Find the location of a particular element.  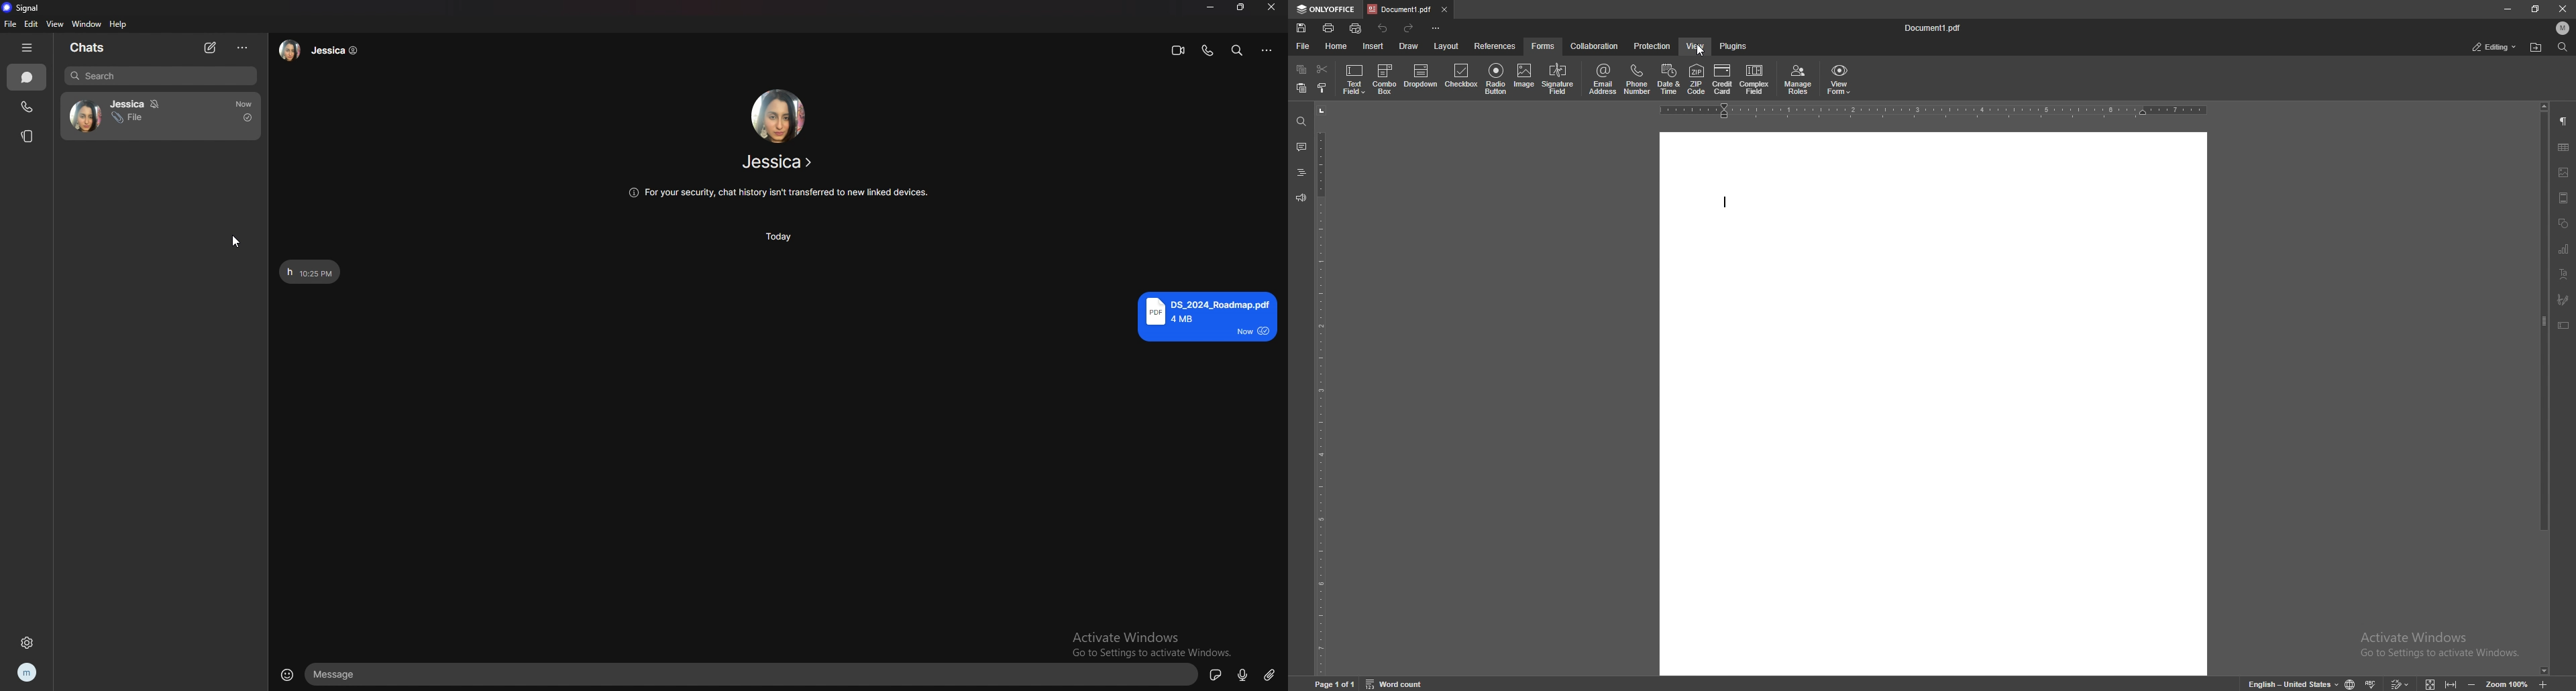

zoom out is located at coordinates (2472, 684).